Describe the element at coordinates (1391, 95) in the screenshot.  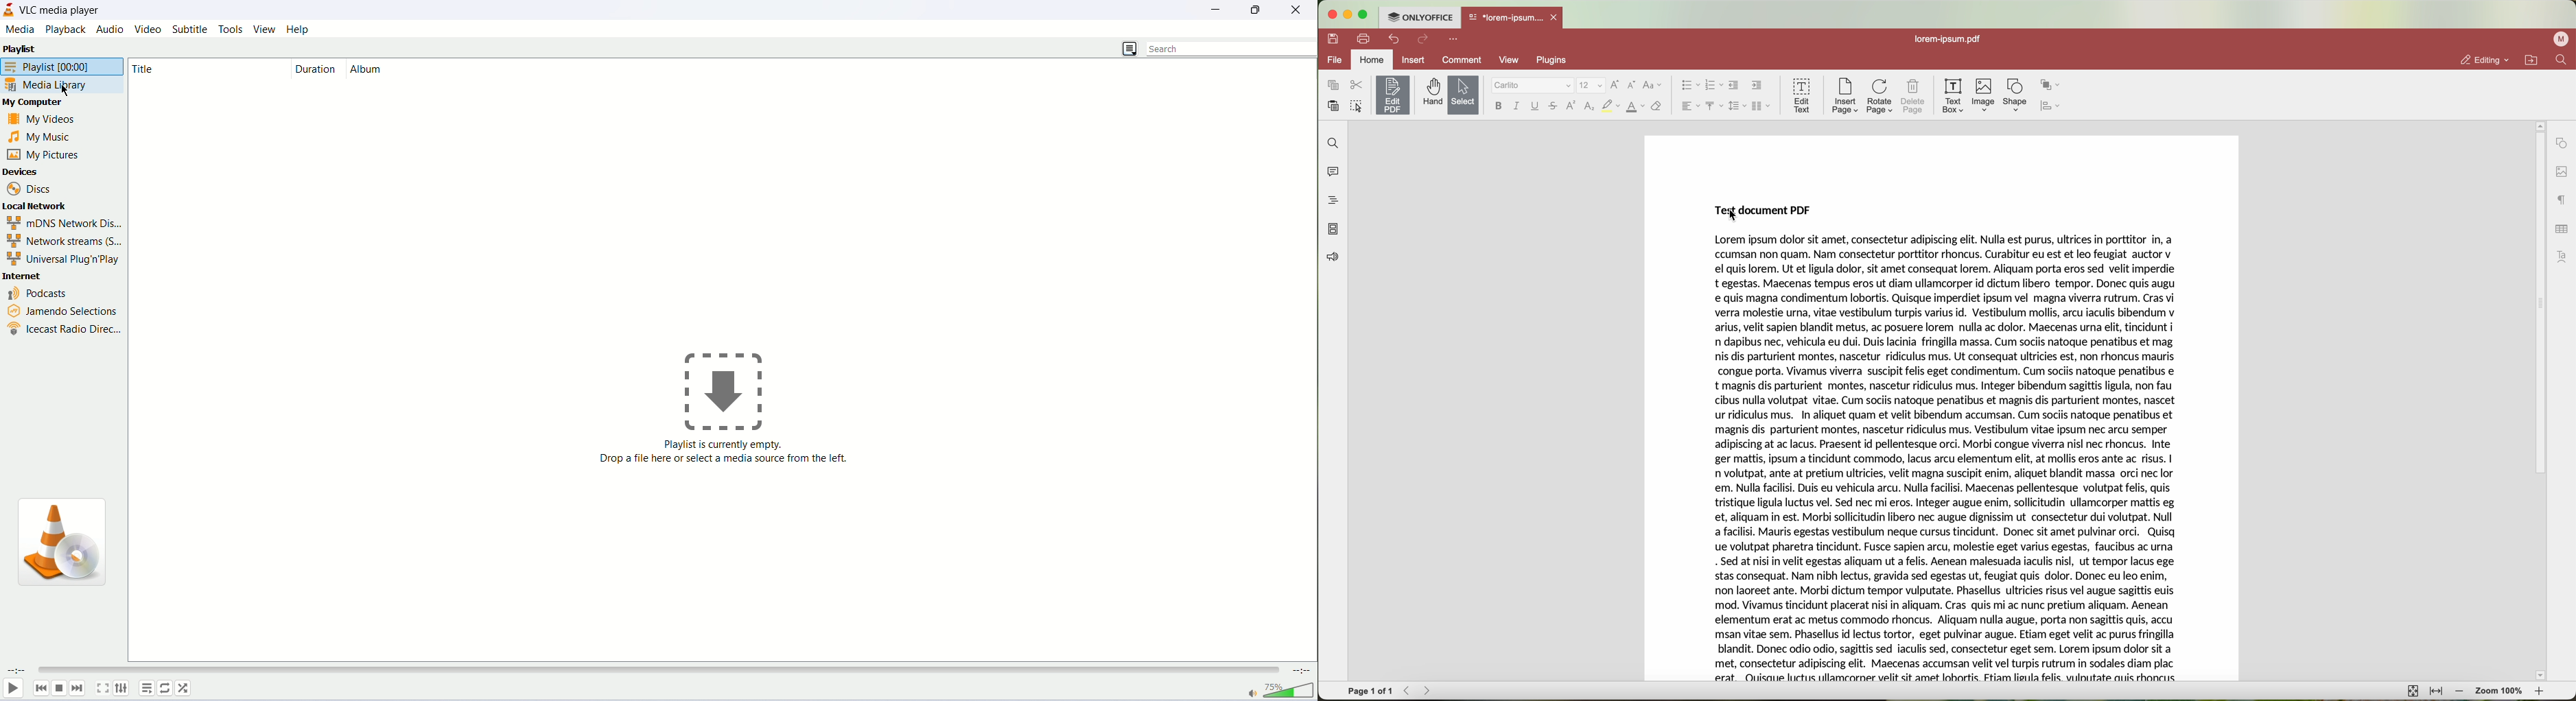
I see `edit PDF` at that location.